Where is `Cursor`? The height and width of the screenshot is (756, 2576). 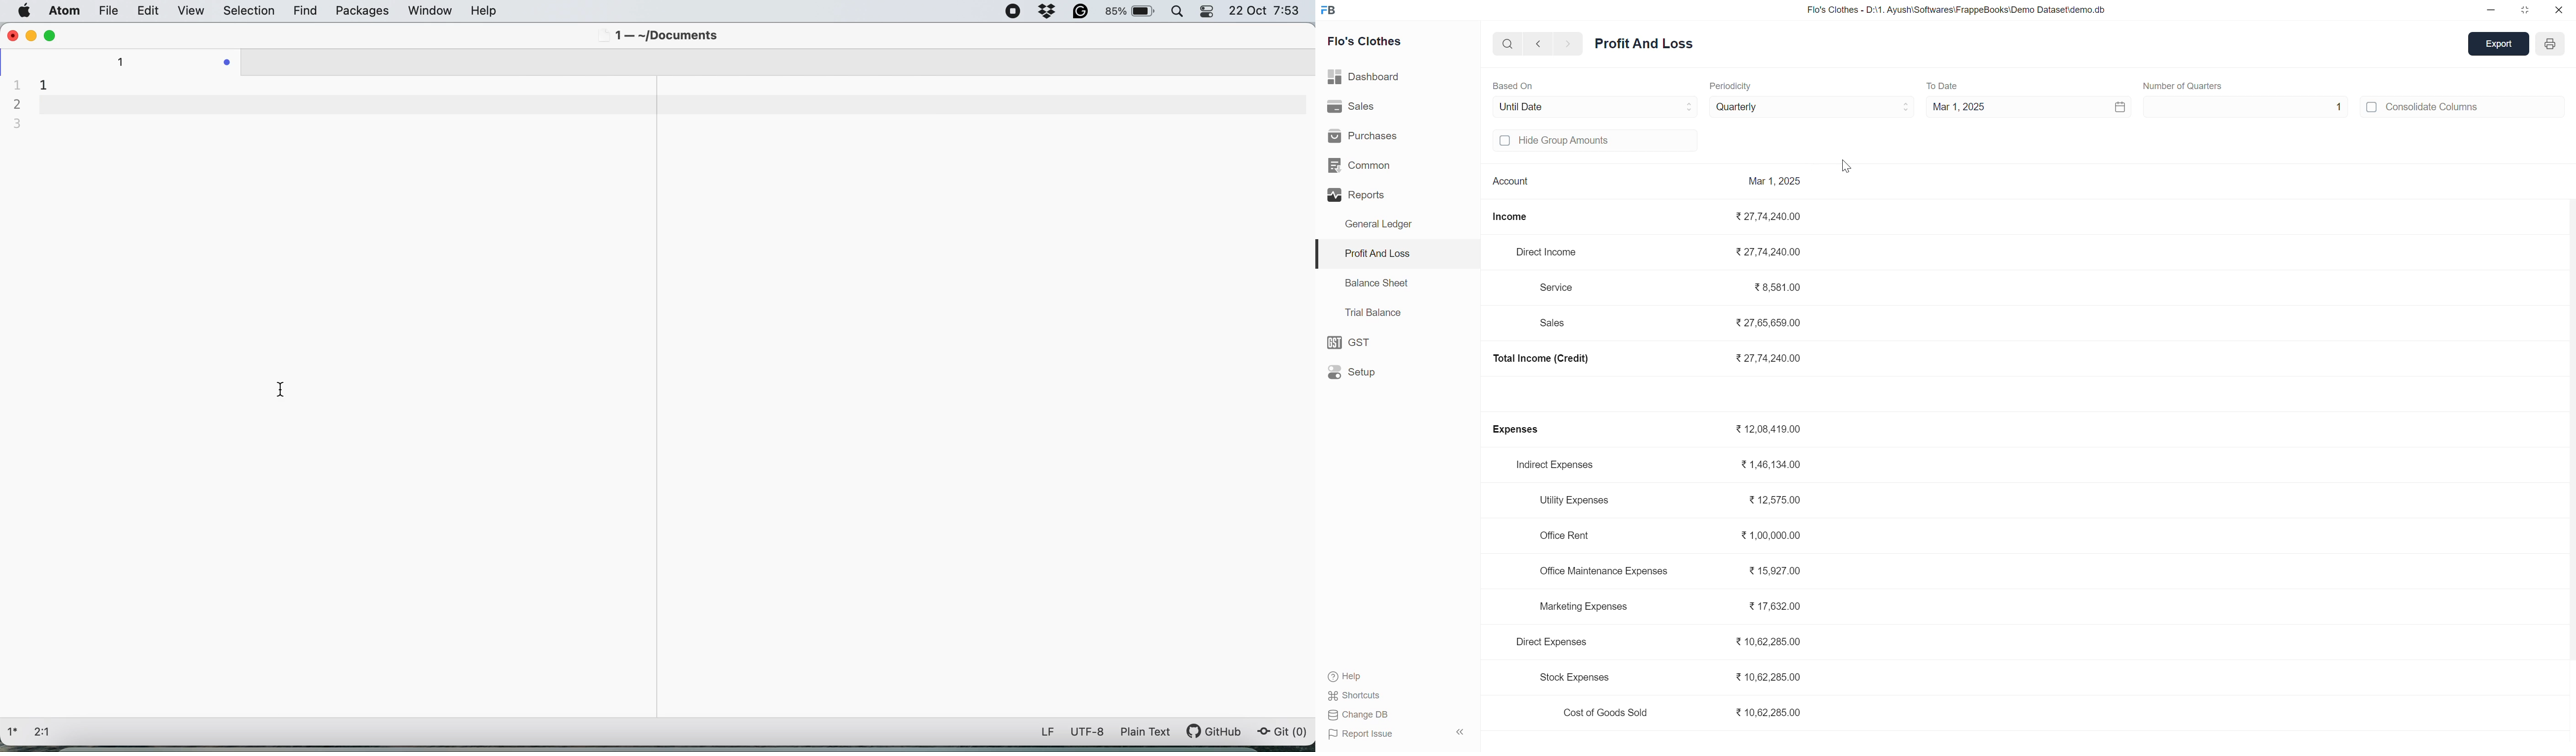 Cursor is located at coordinates (1841, 170).